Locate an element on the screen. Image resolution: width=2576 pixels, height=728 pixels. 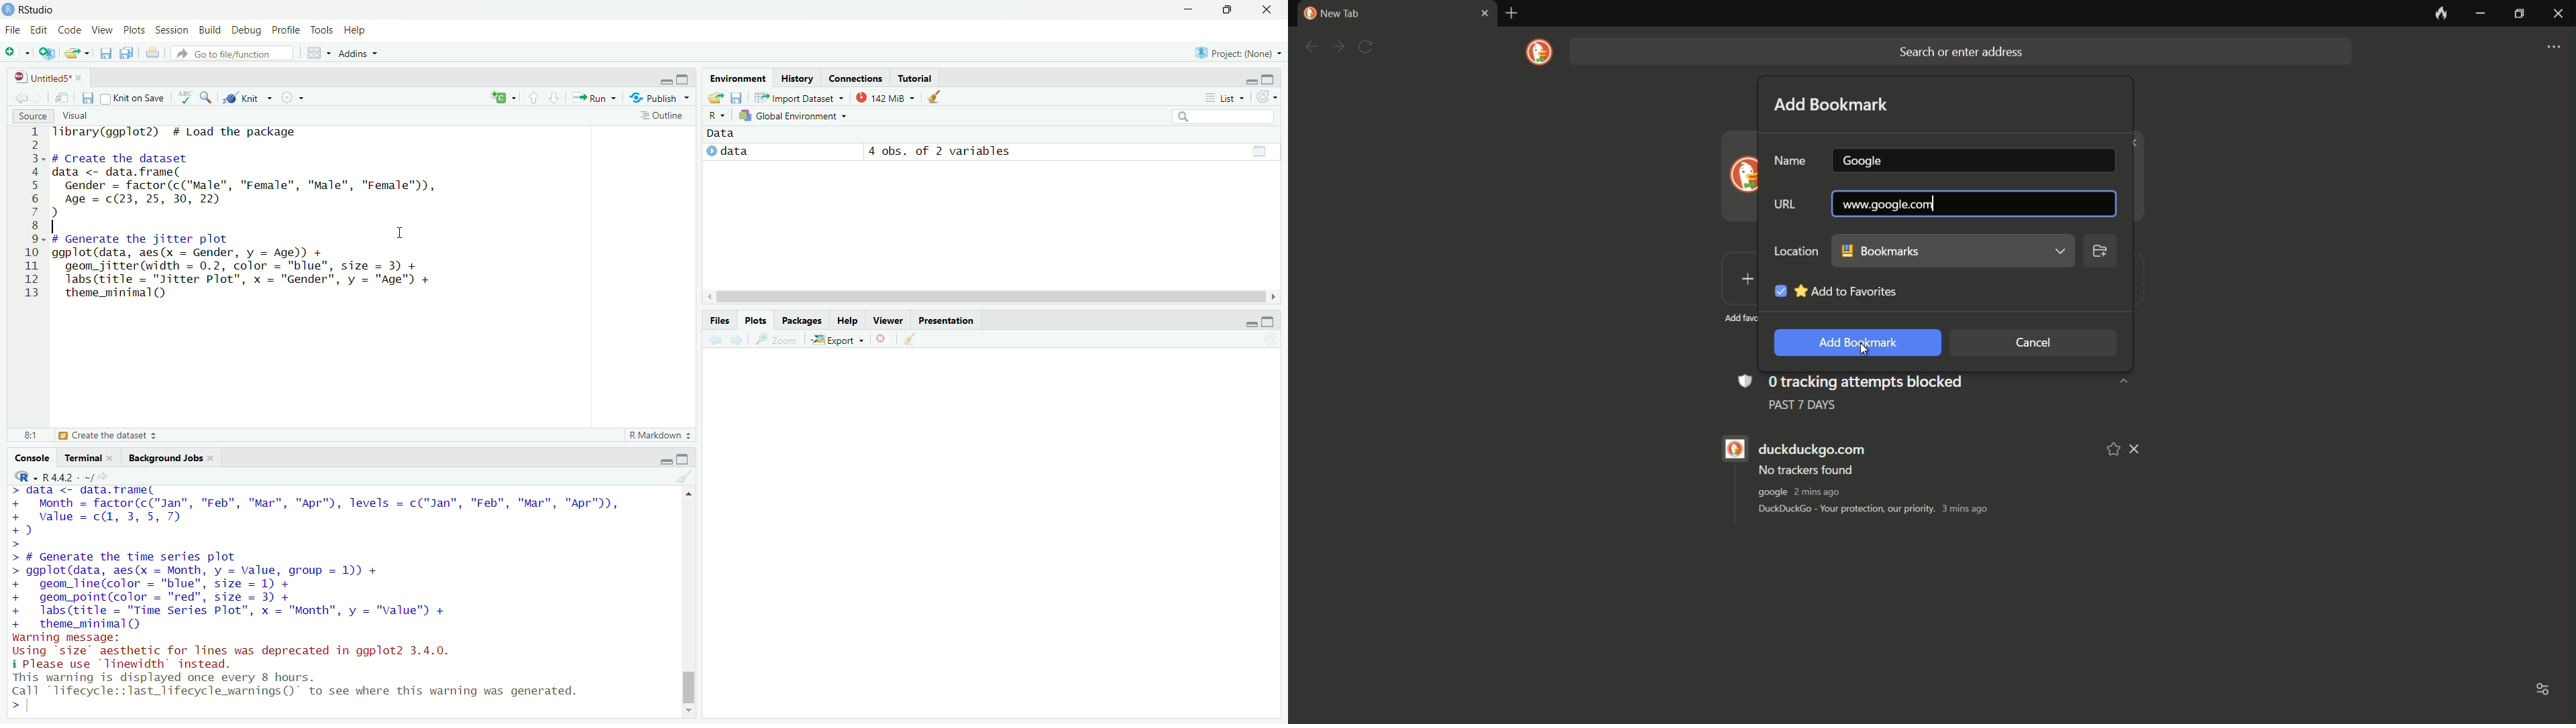
move left is located at coordinates (711, 298).